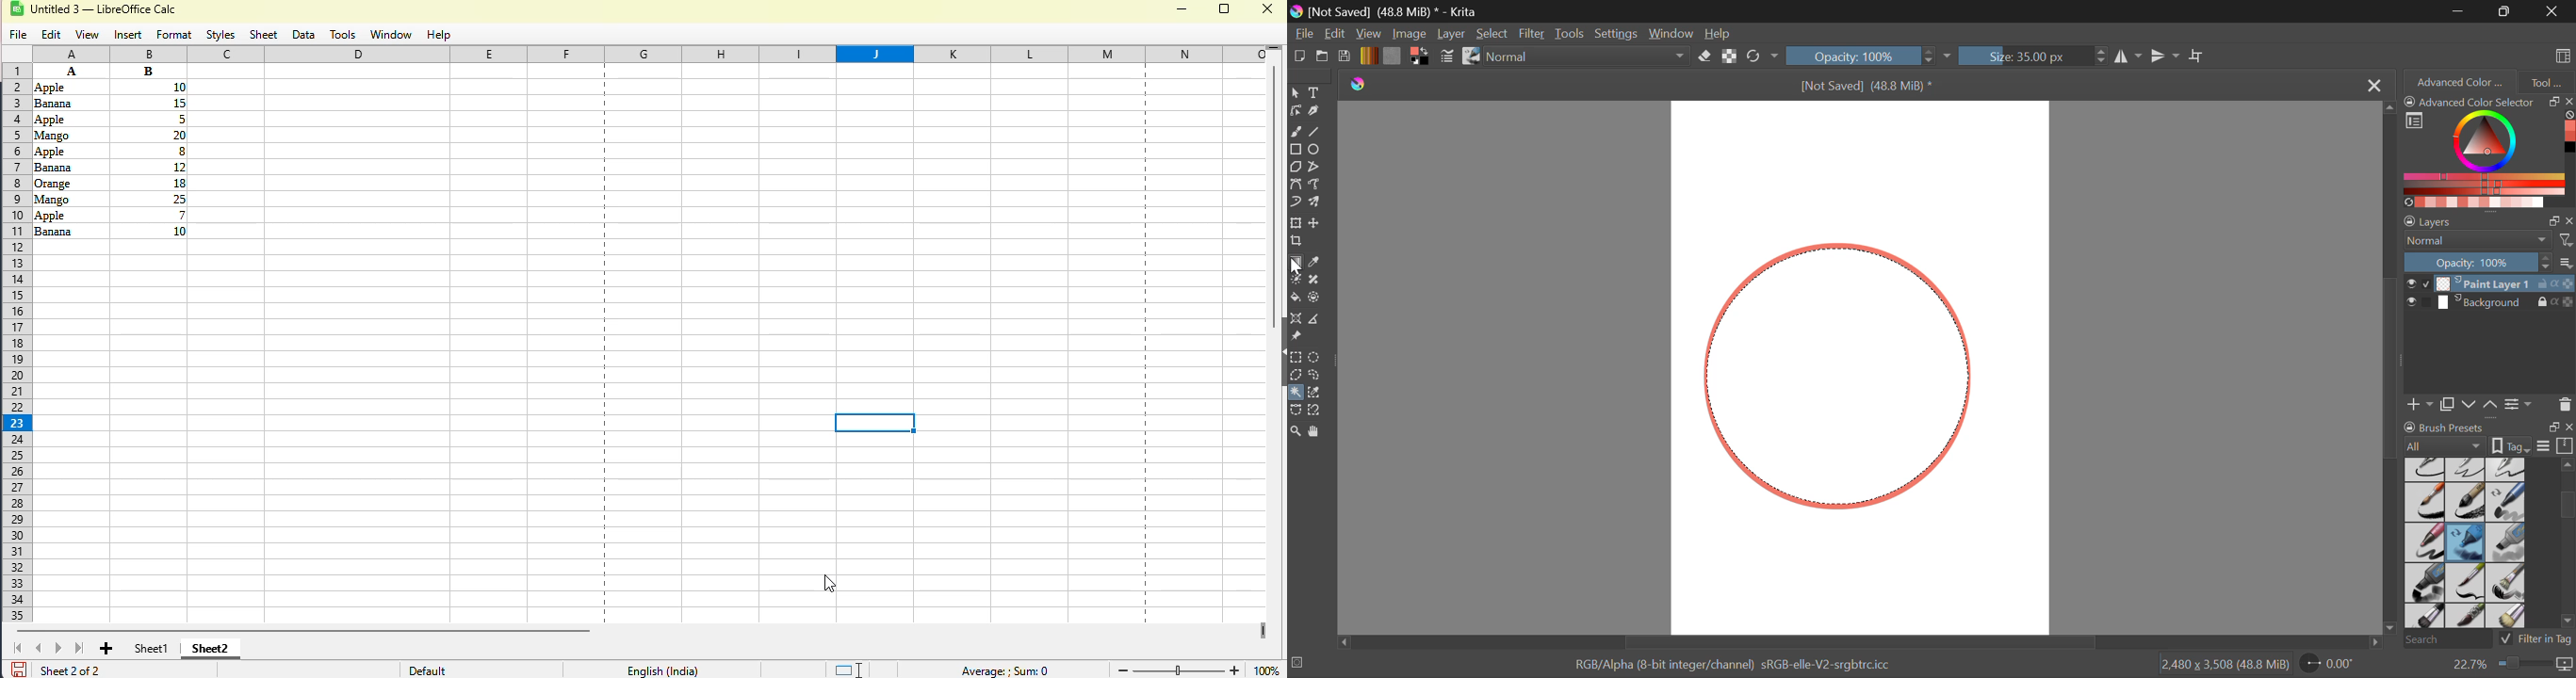 Image resolution: width=2576 pixels, height=700 pixels. Describe the element at coordinates (150, 199) in the screenshot. I see `` at that location.